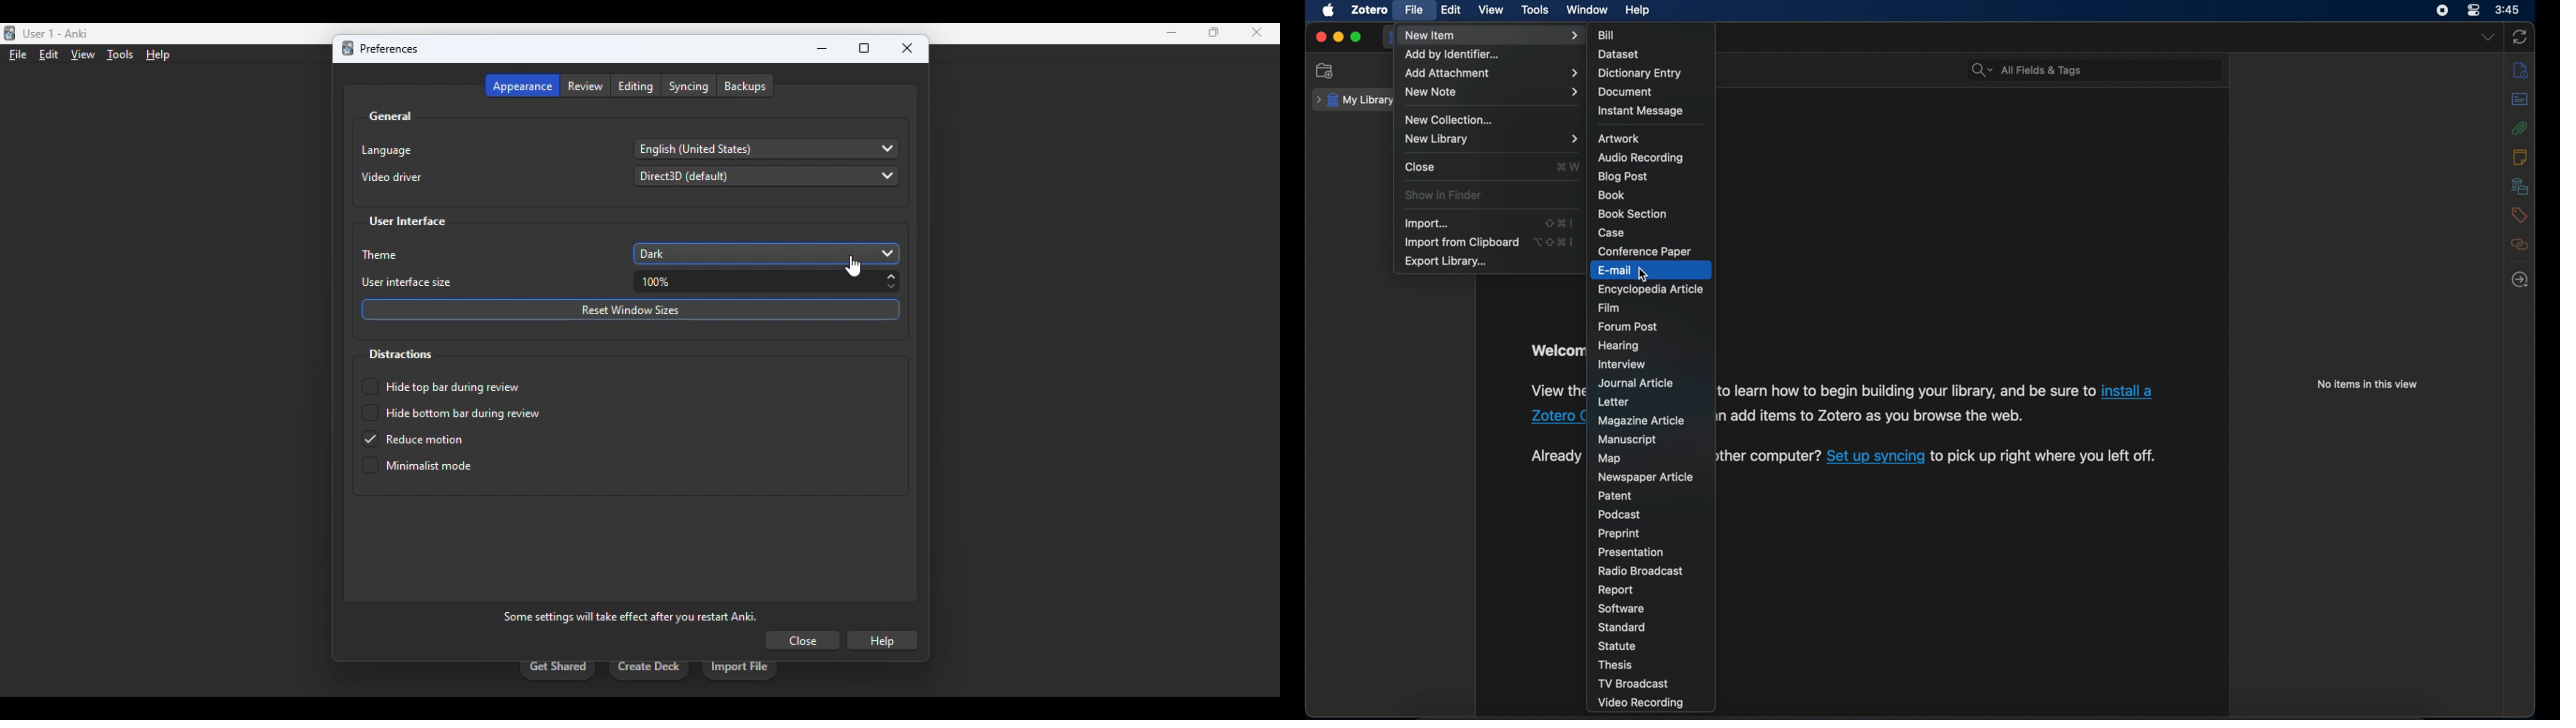 This screenshot has width=2576, height=728. What do you see at coordinates (1587, 10) in the screenshot?
I see `window` at bounding box center [1587, 10].